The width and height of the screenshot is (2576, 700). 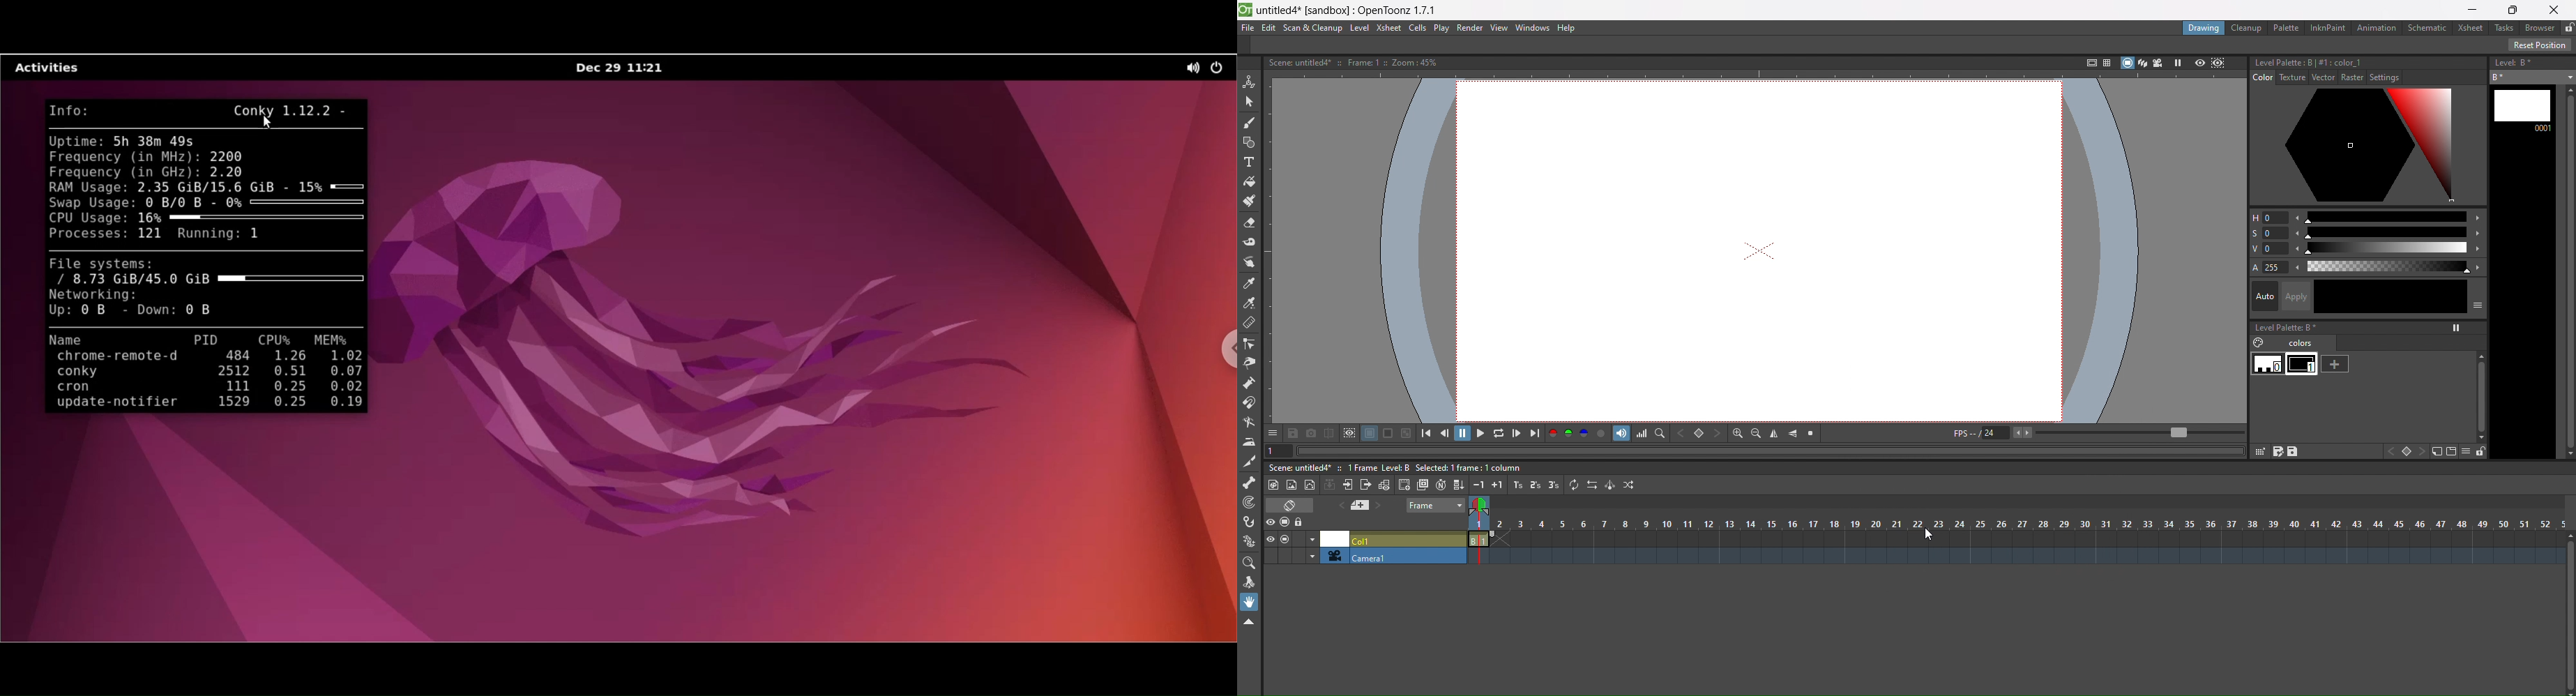 What do you see at coordinates (1357, 62) in the screenshot?
I see `text` at bounding box center [1357, 62].